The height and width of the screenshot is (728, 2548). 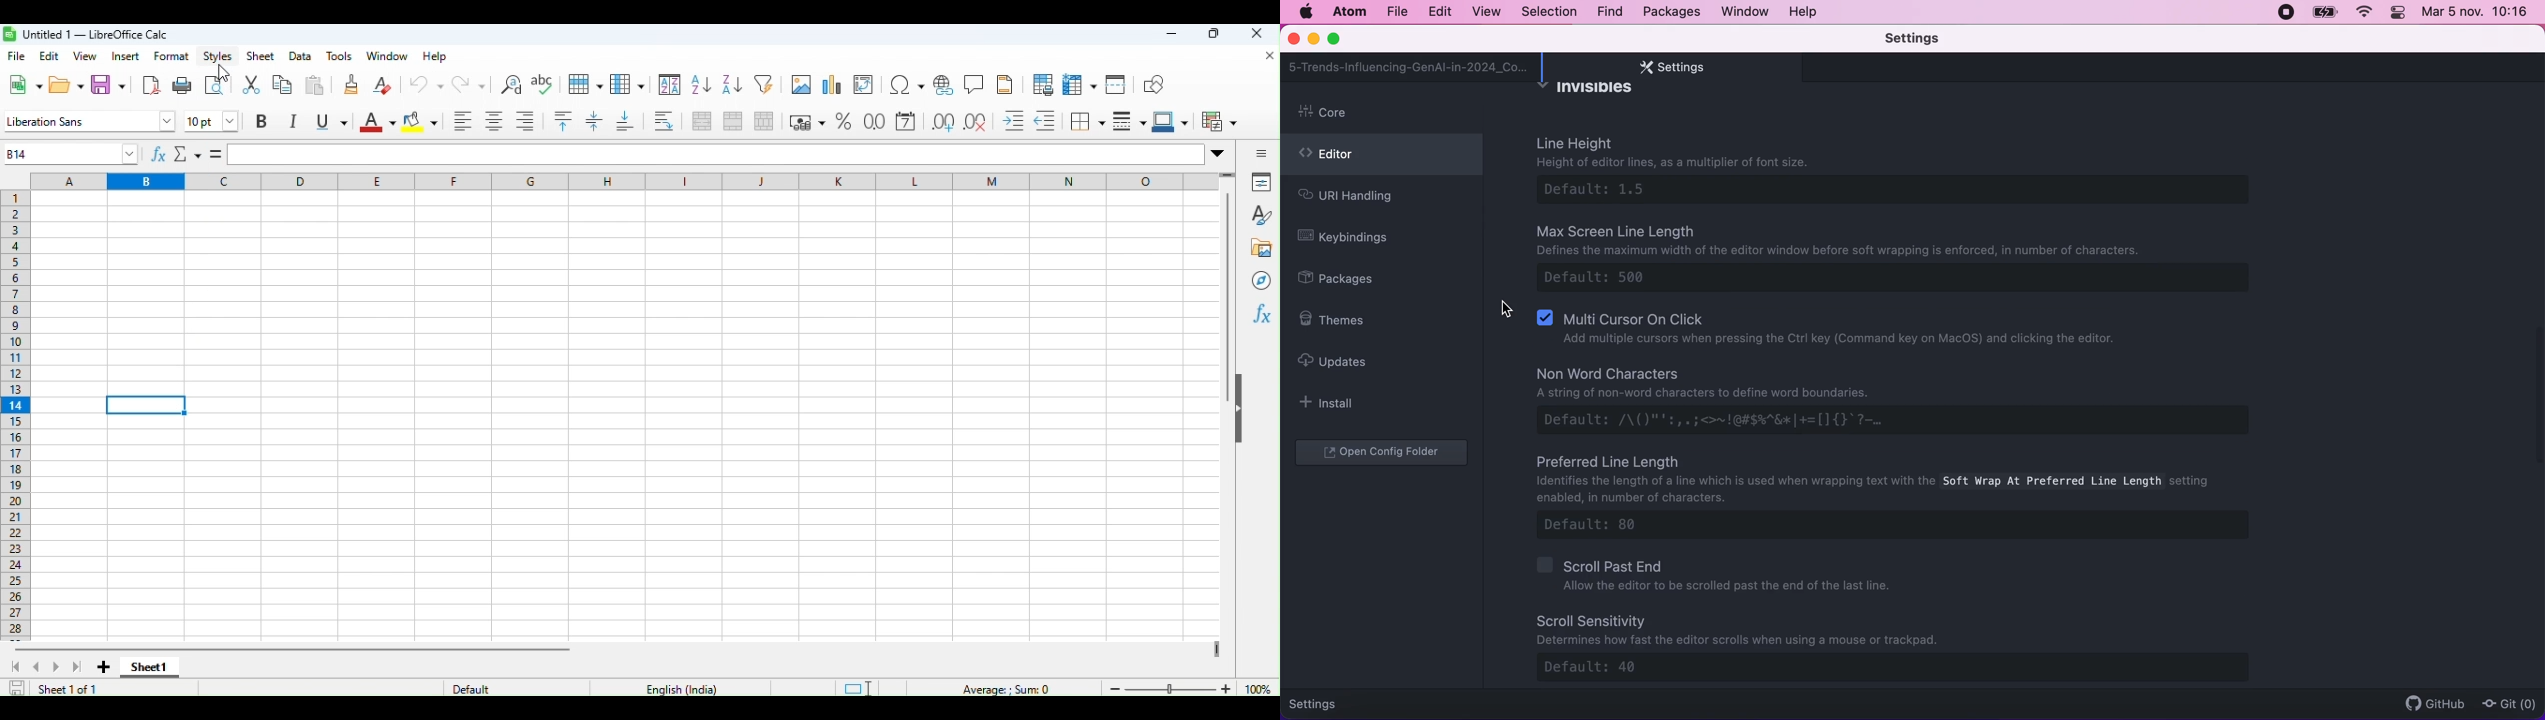 I want to click on Bottom alignment, so click(x=625, y=123).